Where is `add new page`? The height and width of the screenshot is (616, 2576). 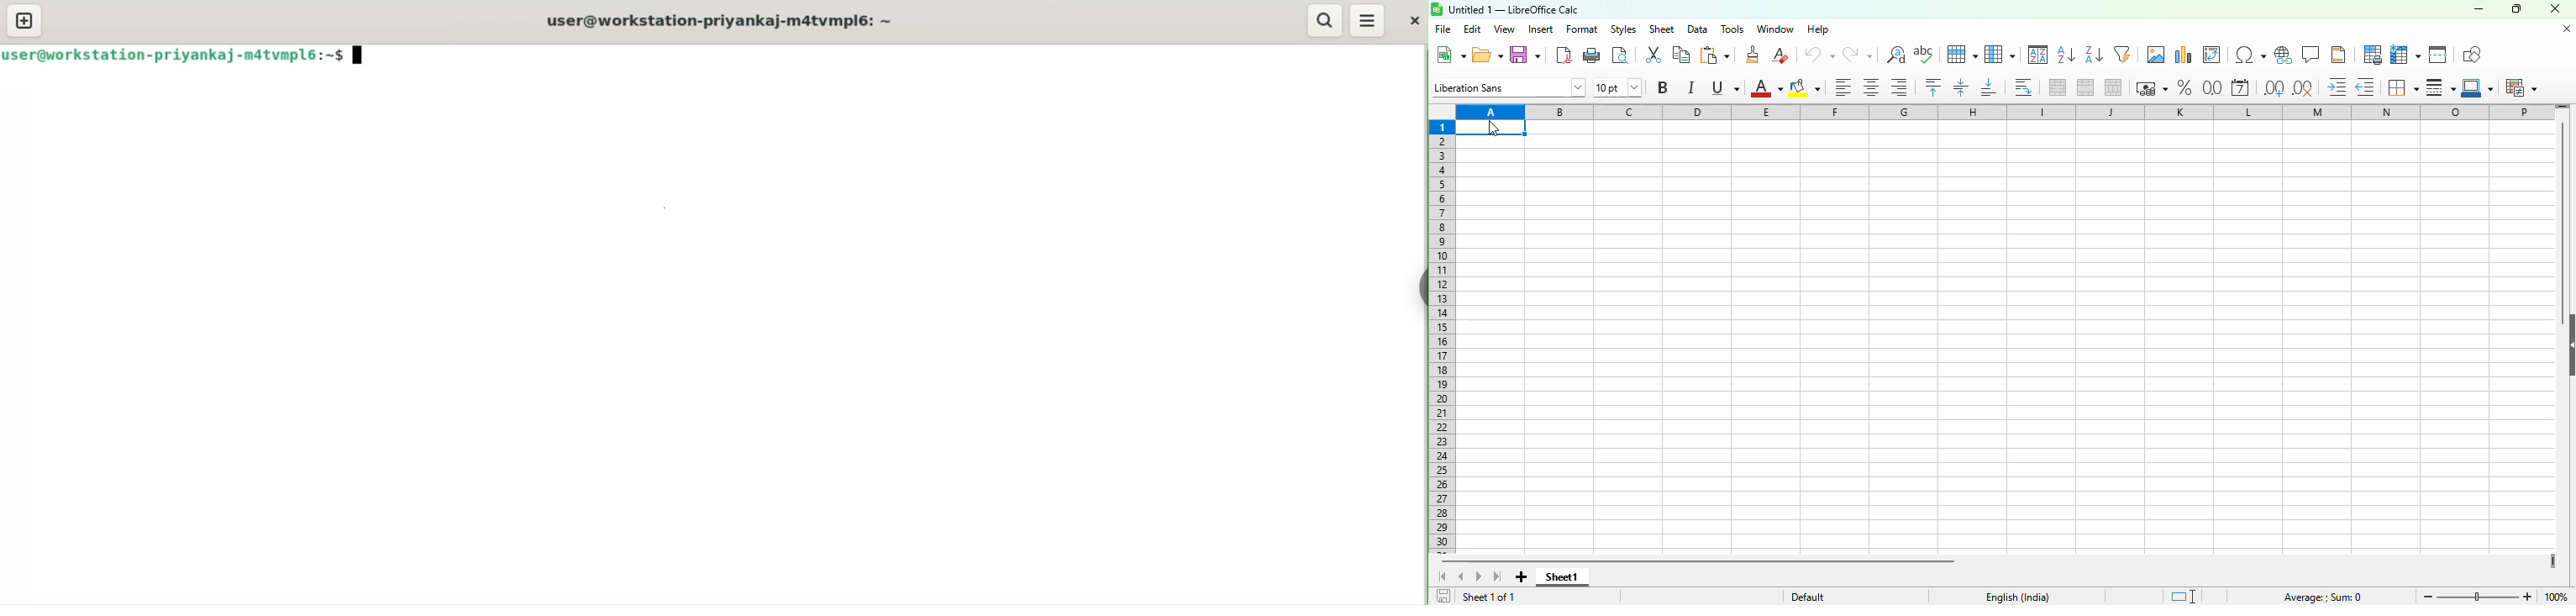 add new page is located at coordinates (1522, 577).